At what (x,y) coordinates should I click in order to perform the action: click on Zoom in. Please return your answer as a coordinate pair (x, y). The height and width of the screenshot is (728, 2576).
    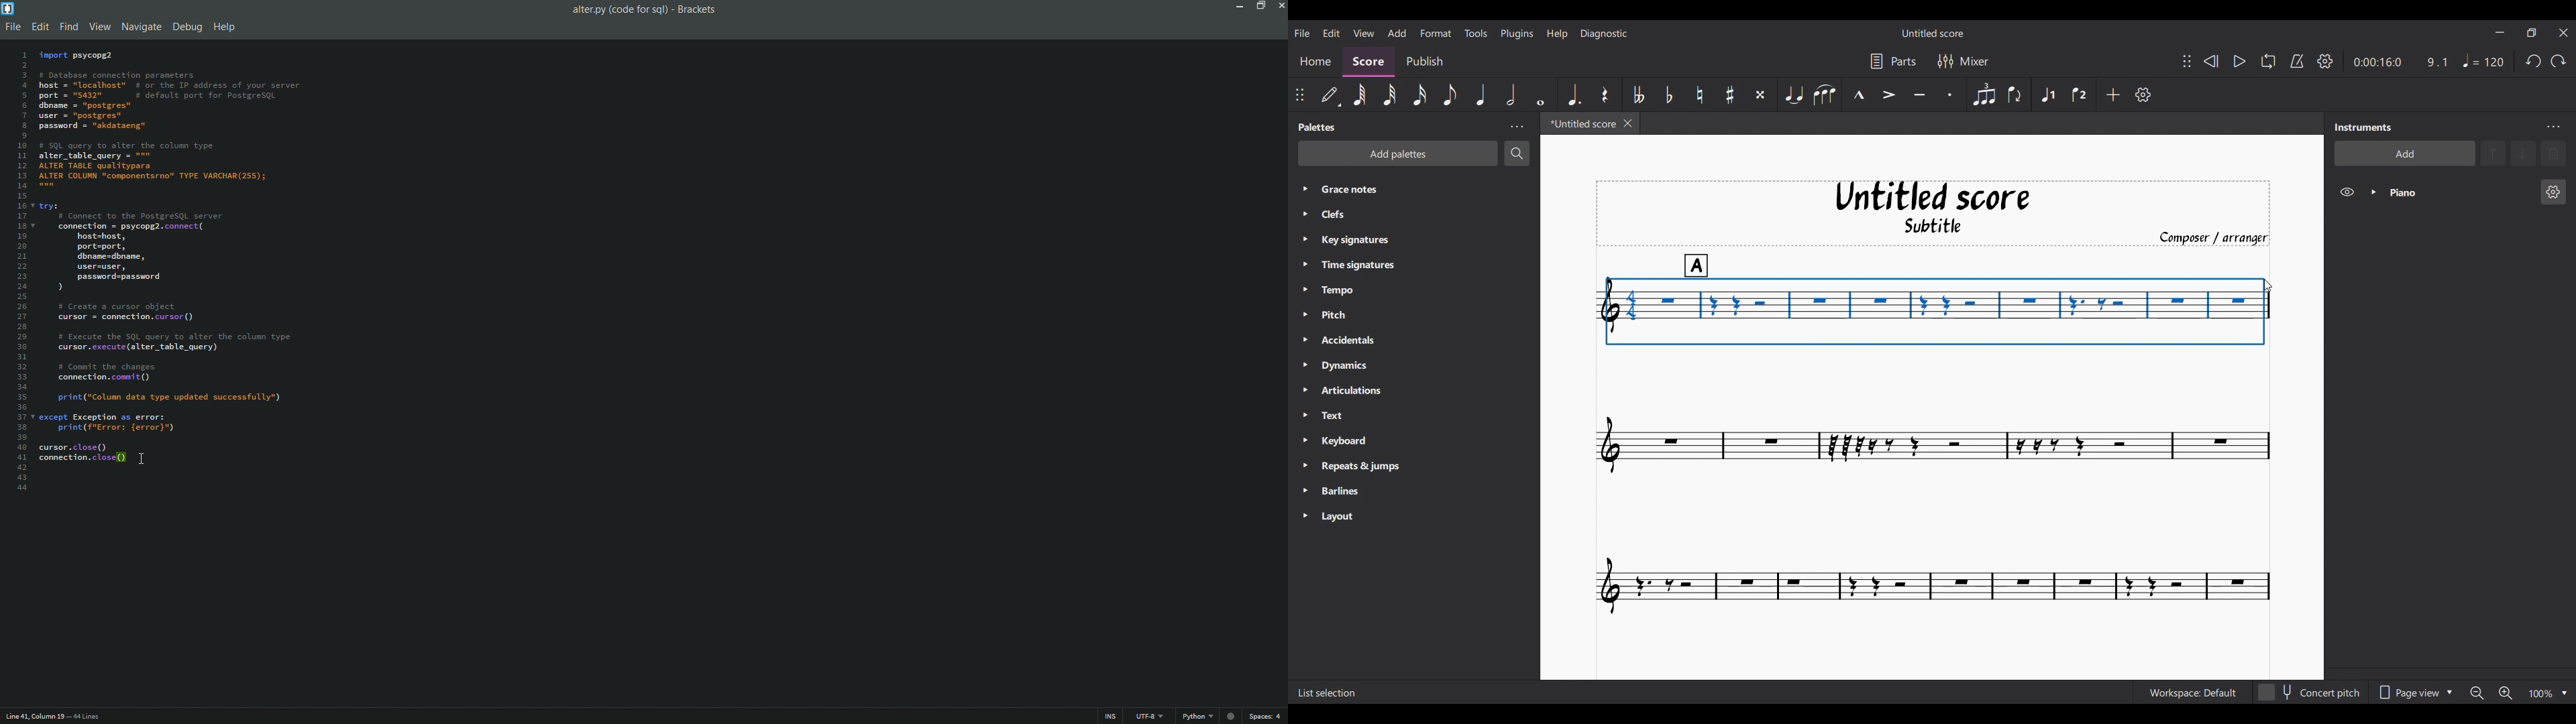
    Looking at the image, I should click on (2505, 693).